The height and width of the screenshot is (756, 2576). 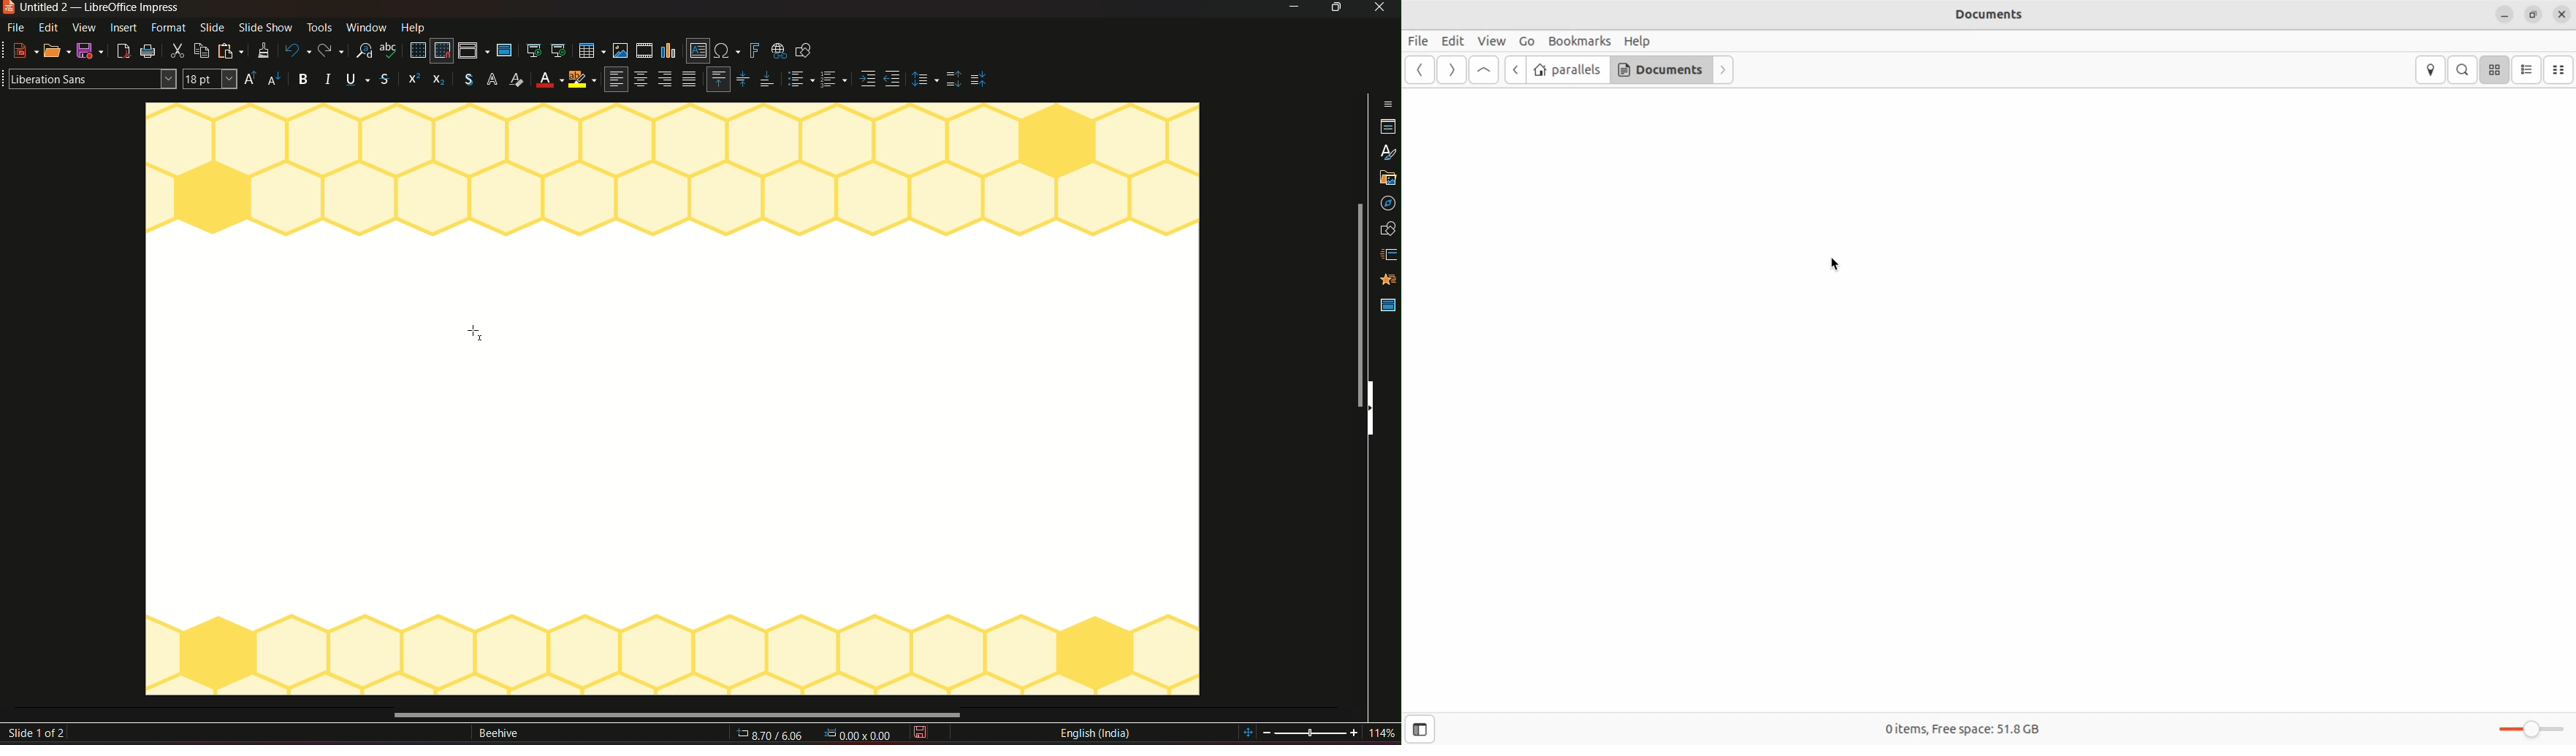 I want to click on vertical scrollbar, so click(x=1356, y=304).